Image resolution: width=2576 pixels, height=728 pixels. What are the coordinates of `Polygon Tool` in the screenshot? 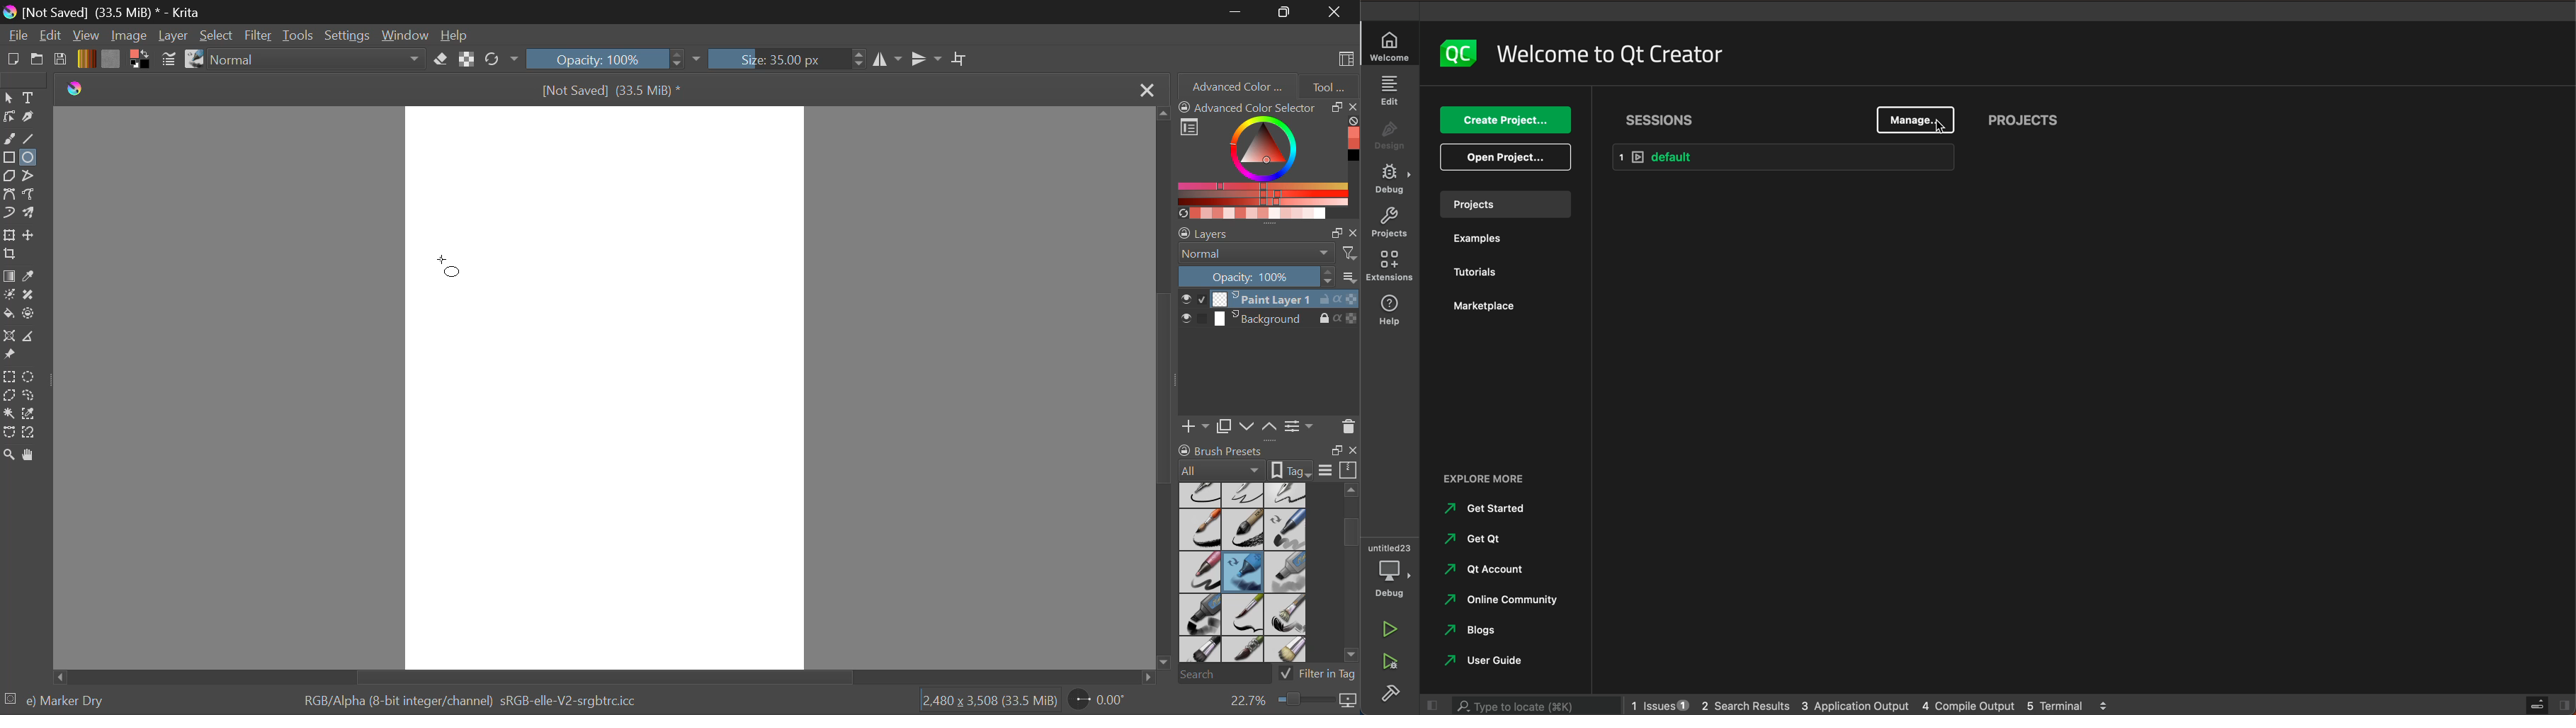 It's located at (8, 176).